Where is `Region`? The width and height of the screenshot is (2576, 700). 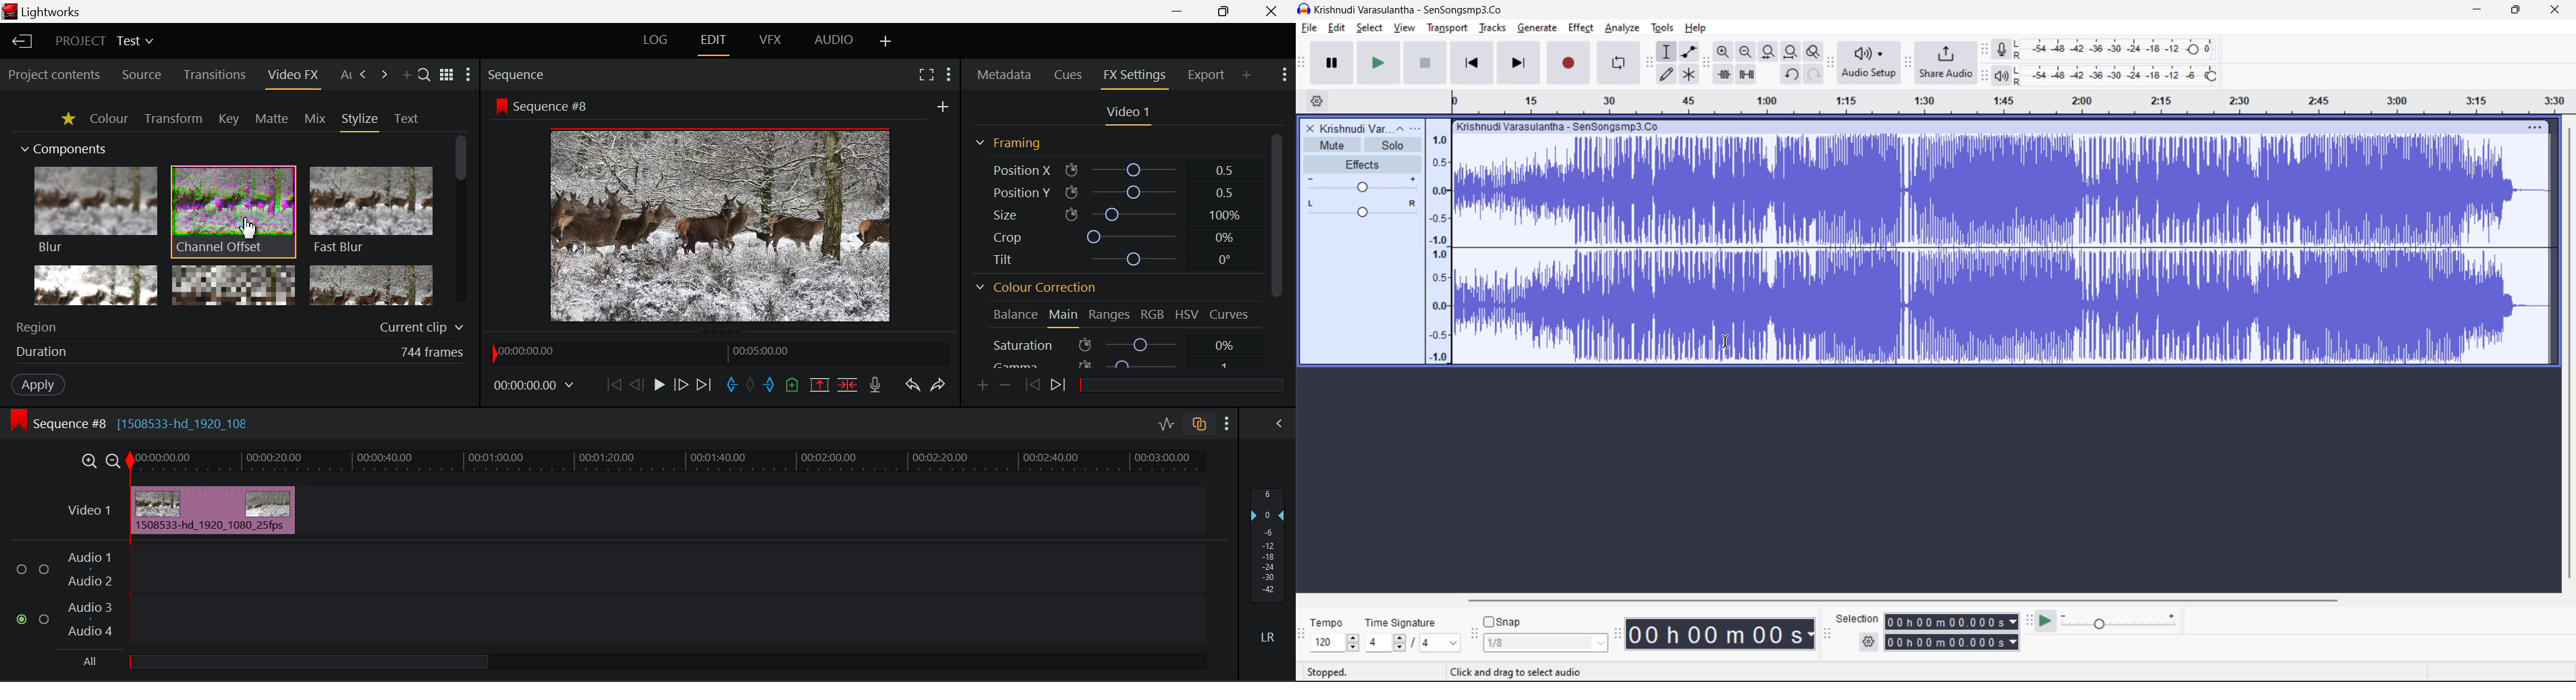
Region is located at coordinates (242, 325).